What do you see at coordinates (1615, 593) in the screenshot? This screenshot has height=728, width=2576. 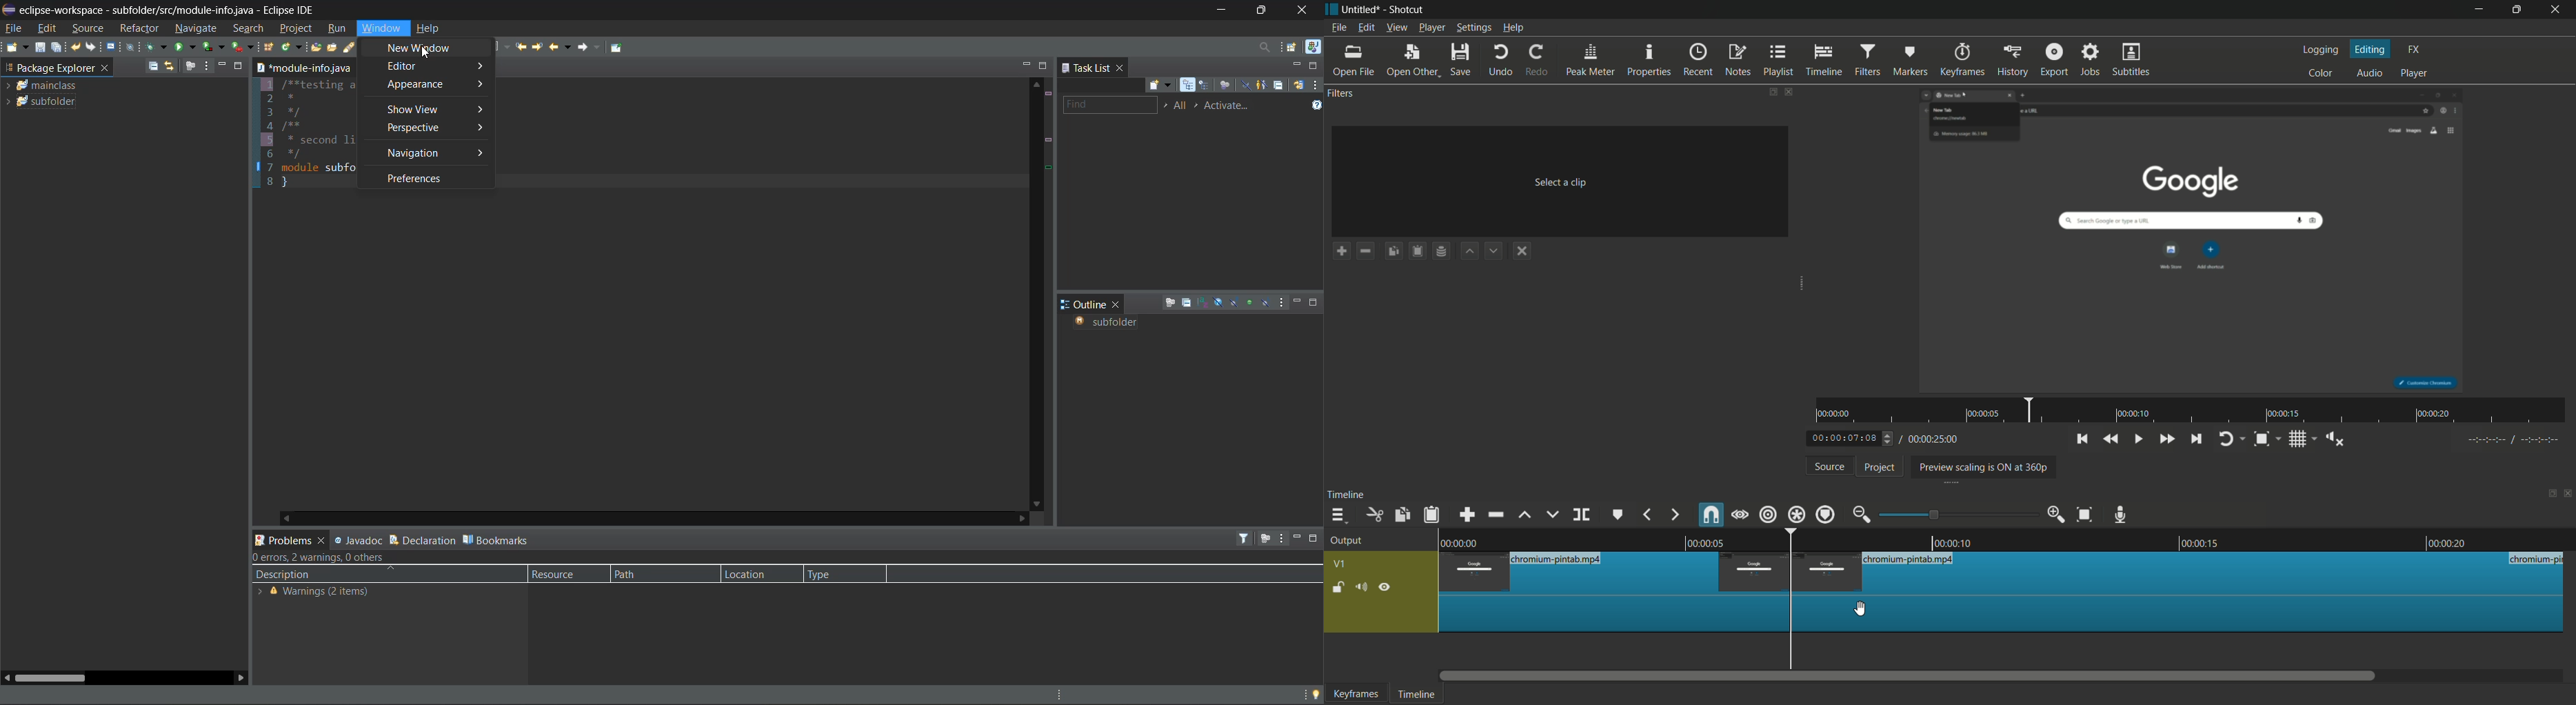 I see `this segment has been split` at bounding box center [1615, 593].